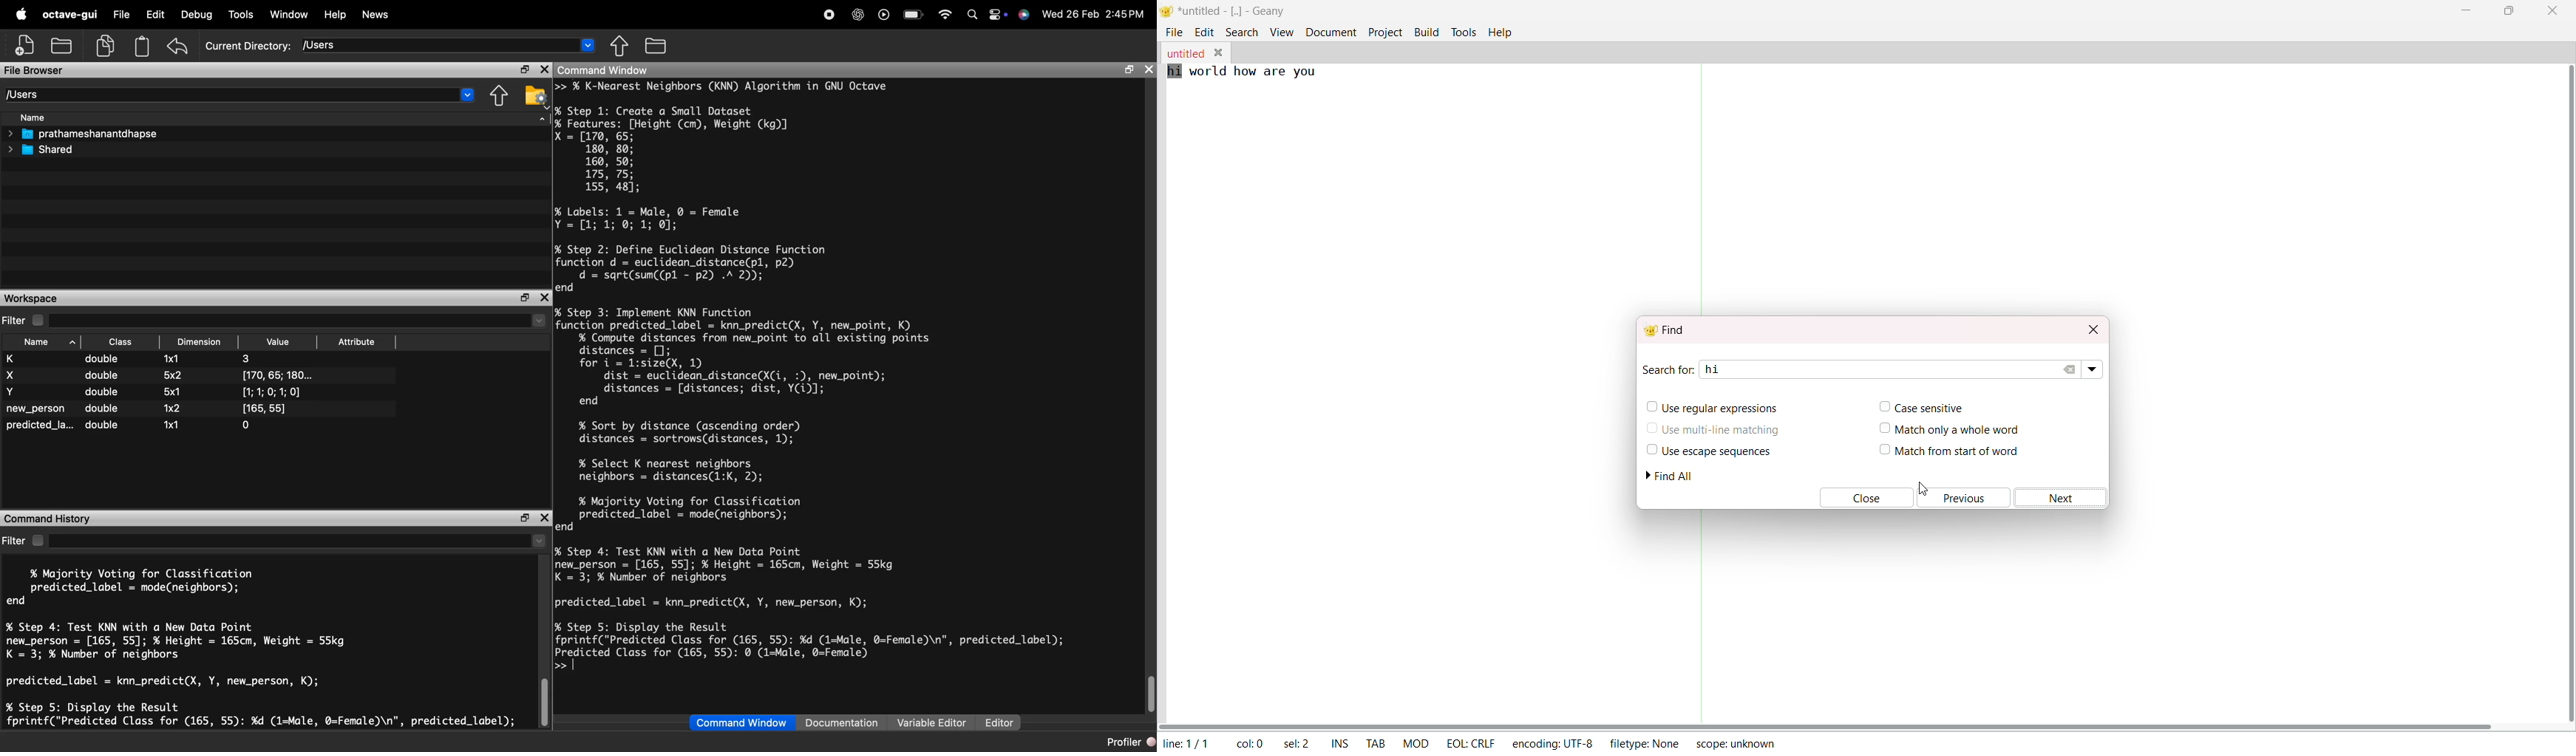  What do you see at coordinates (1464, 32) in the screenshot?
I see `tools` at bounding box center [1464, 32].